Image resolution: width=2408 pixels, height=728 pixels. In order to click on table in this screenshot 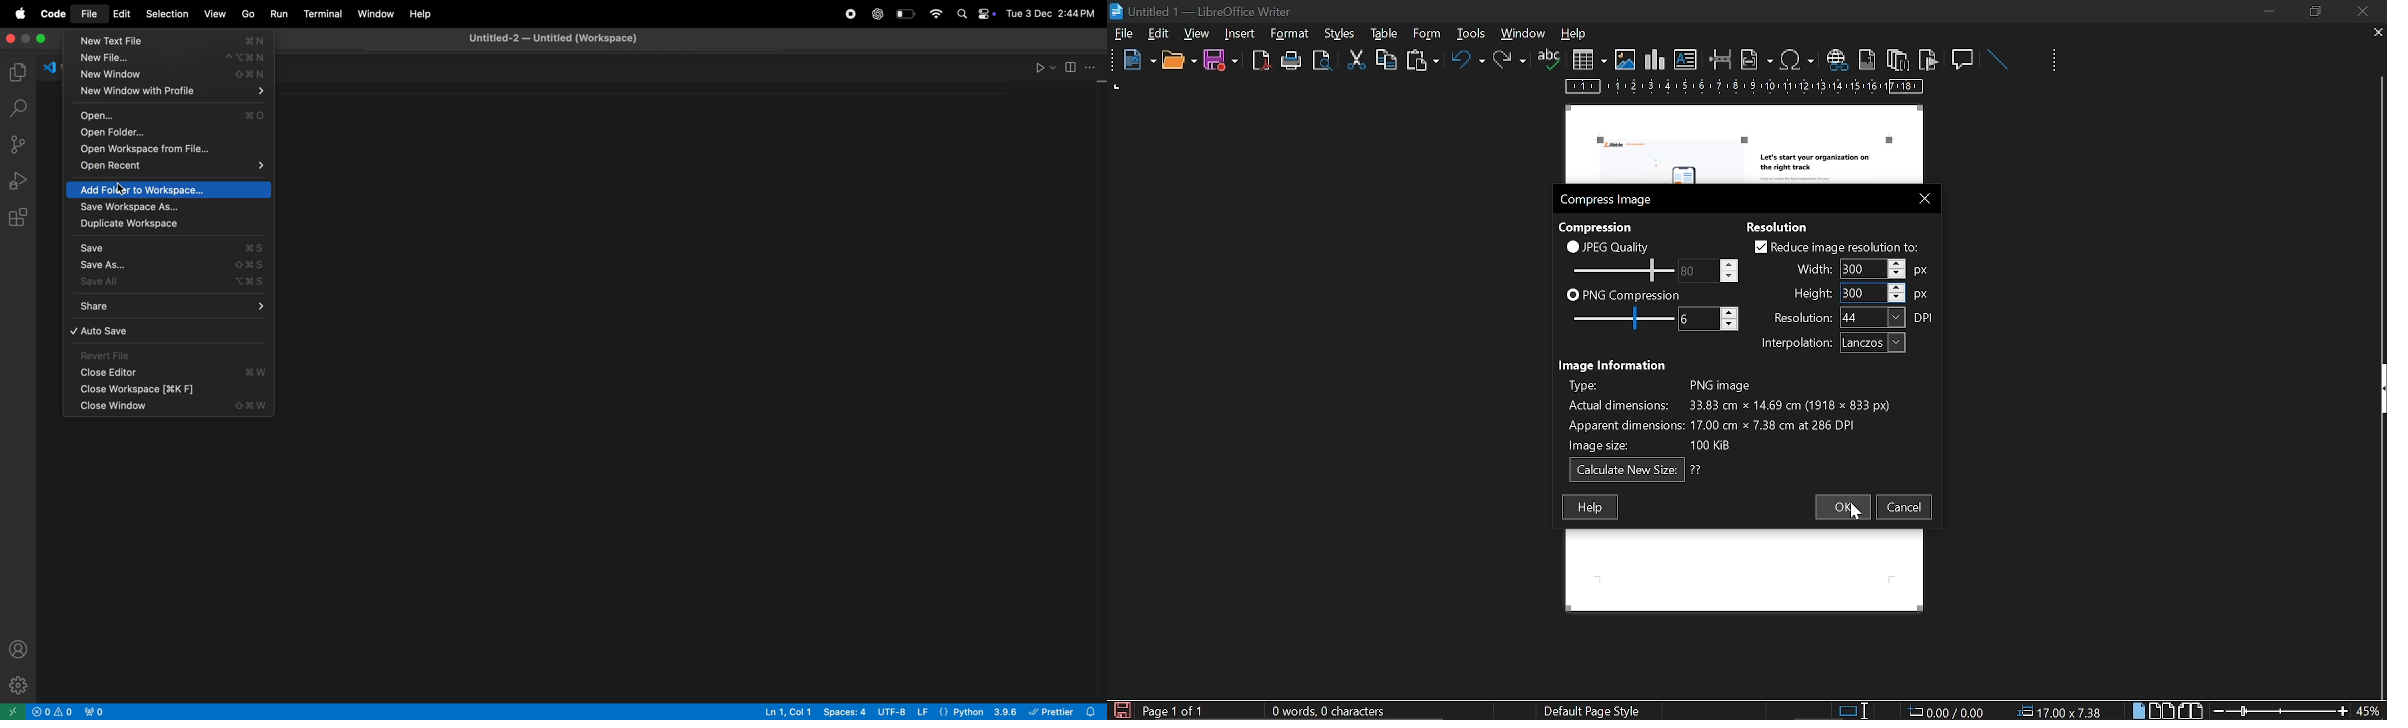, I will do `click(1426, 33)`.